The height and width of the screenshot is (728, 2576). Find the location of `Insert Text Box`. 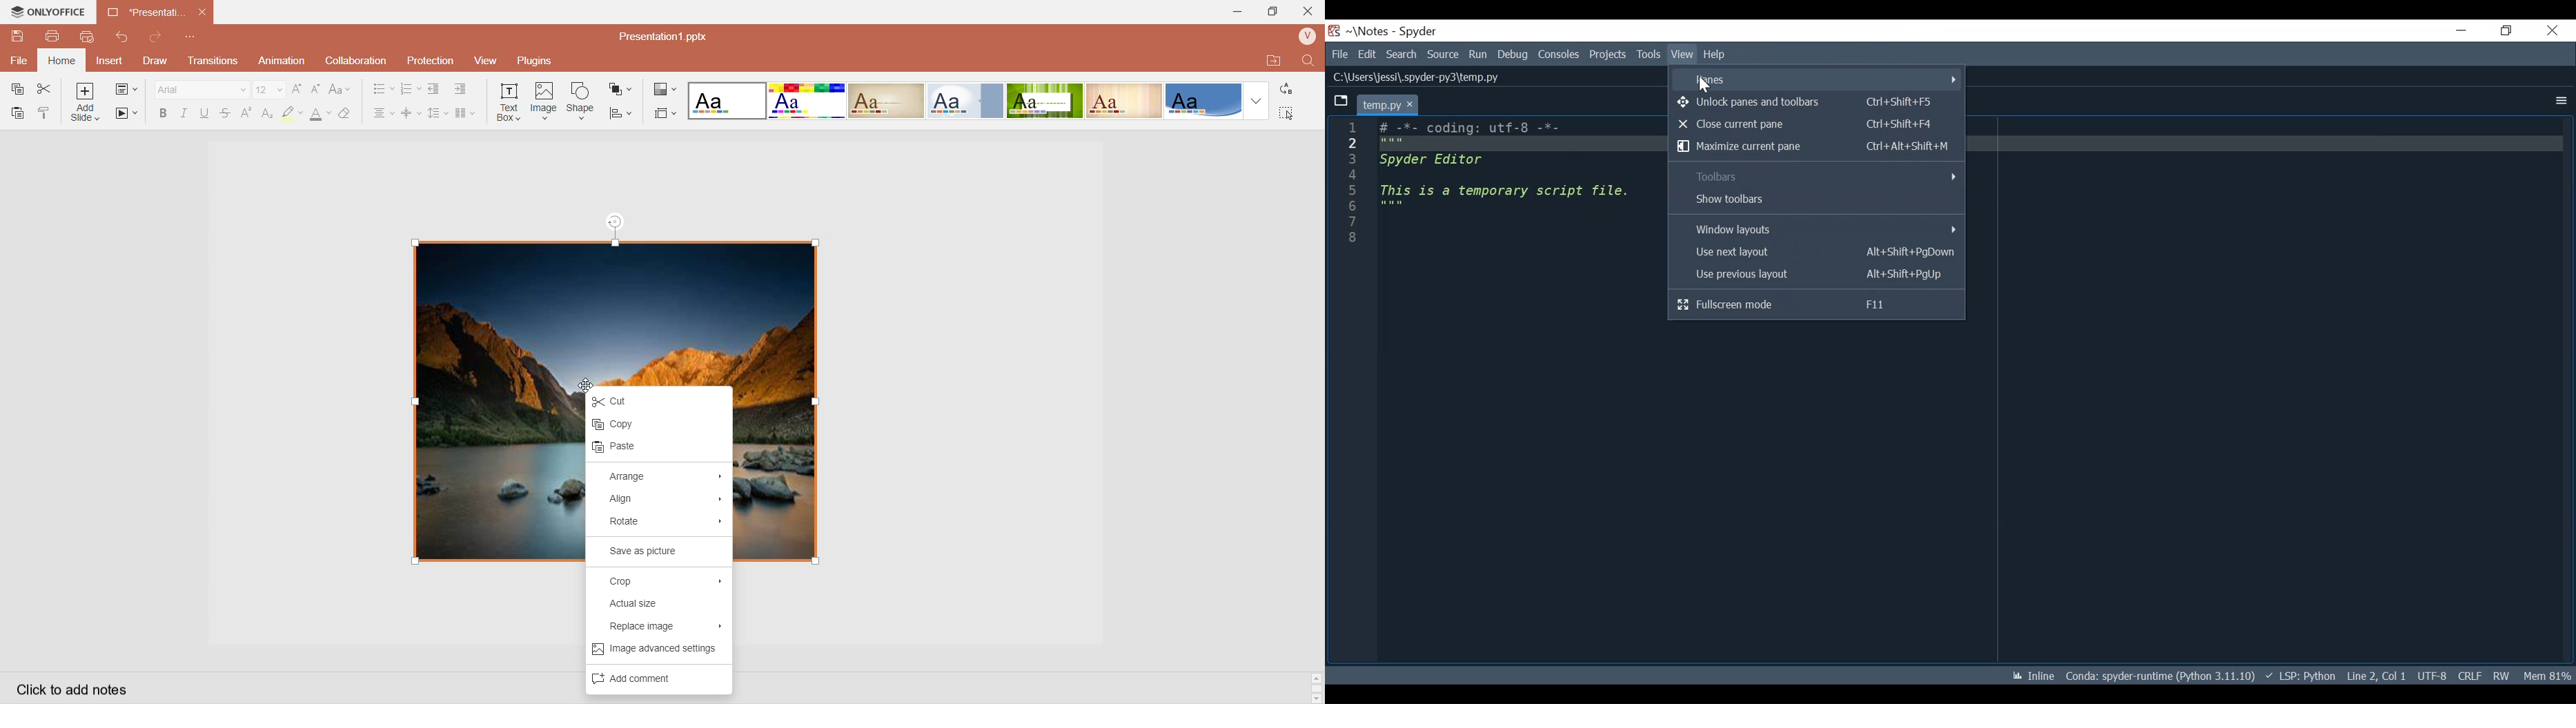

Insert Text Box is located at coordinates (506, 101).